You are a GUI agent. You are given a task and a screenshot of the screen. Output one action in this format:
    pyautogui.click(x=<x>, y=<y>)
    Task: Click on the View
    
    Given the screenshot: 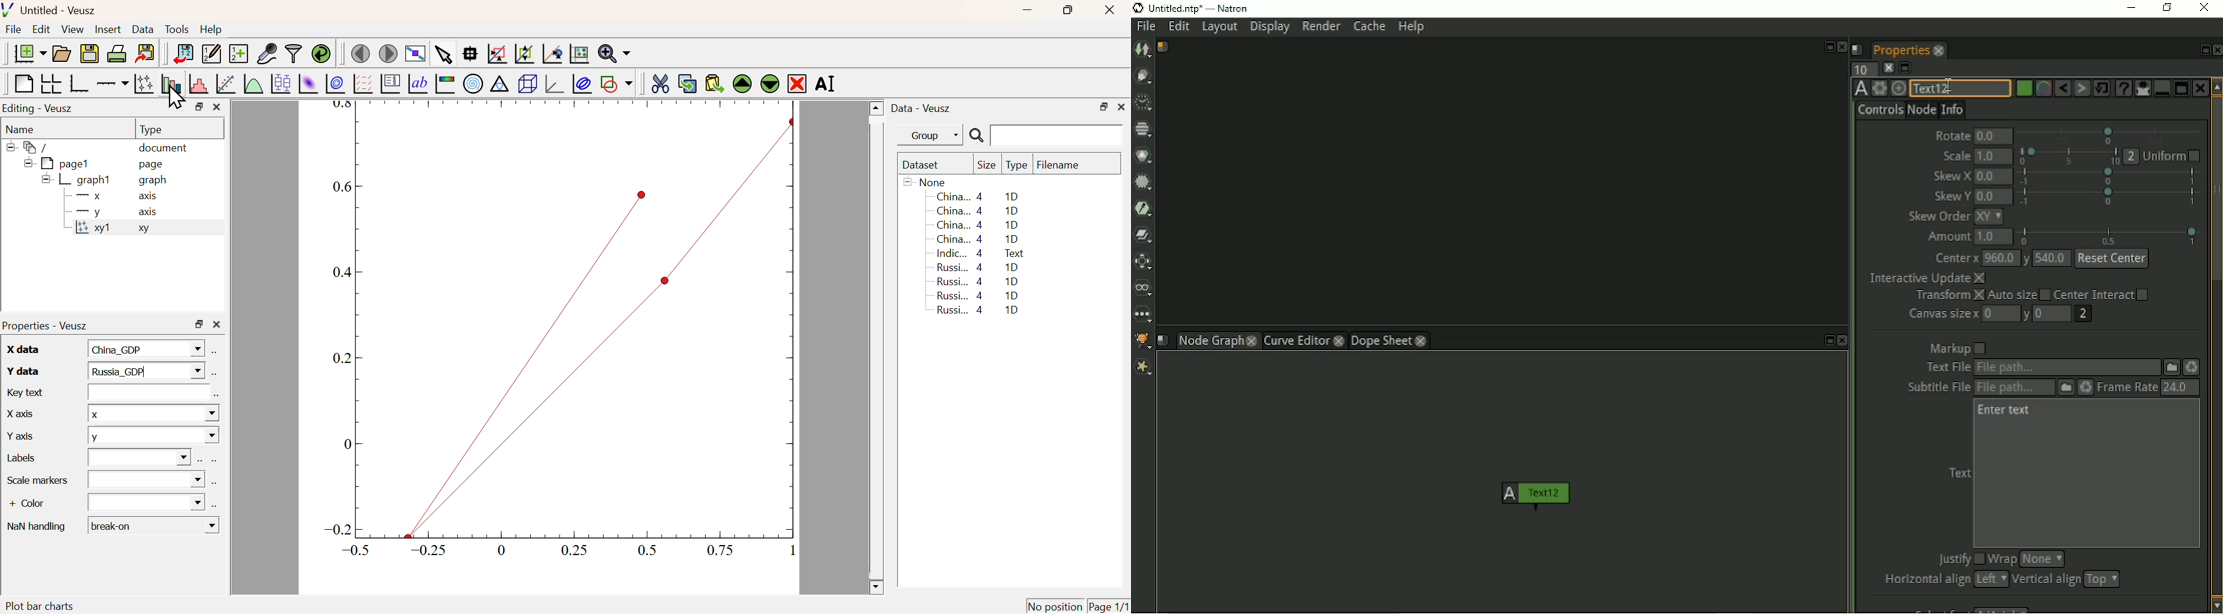 What is the action you would take?
    pyautogui.click(x=72, y=30)
    